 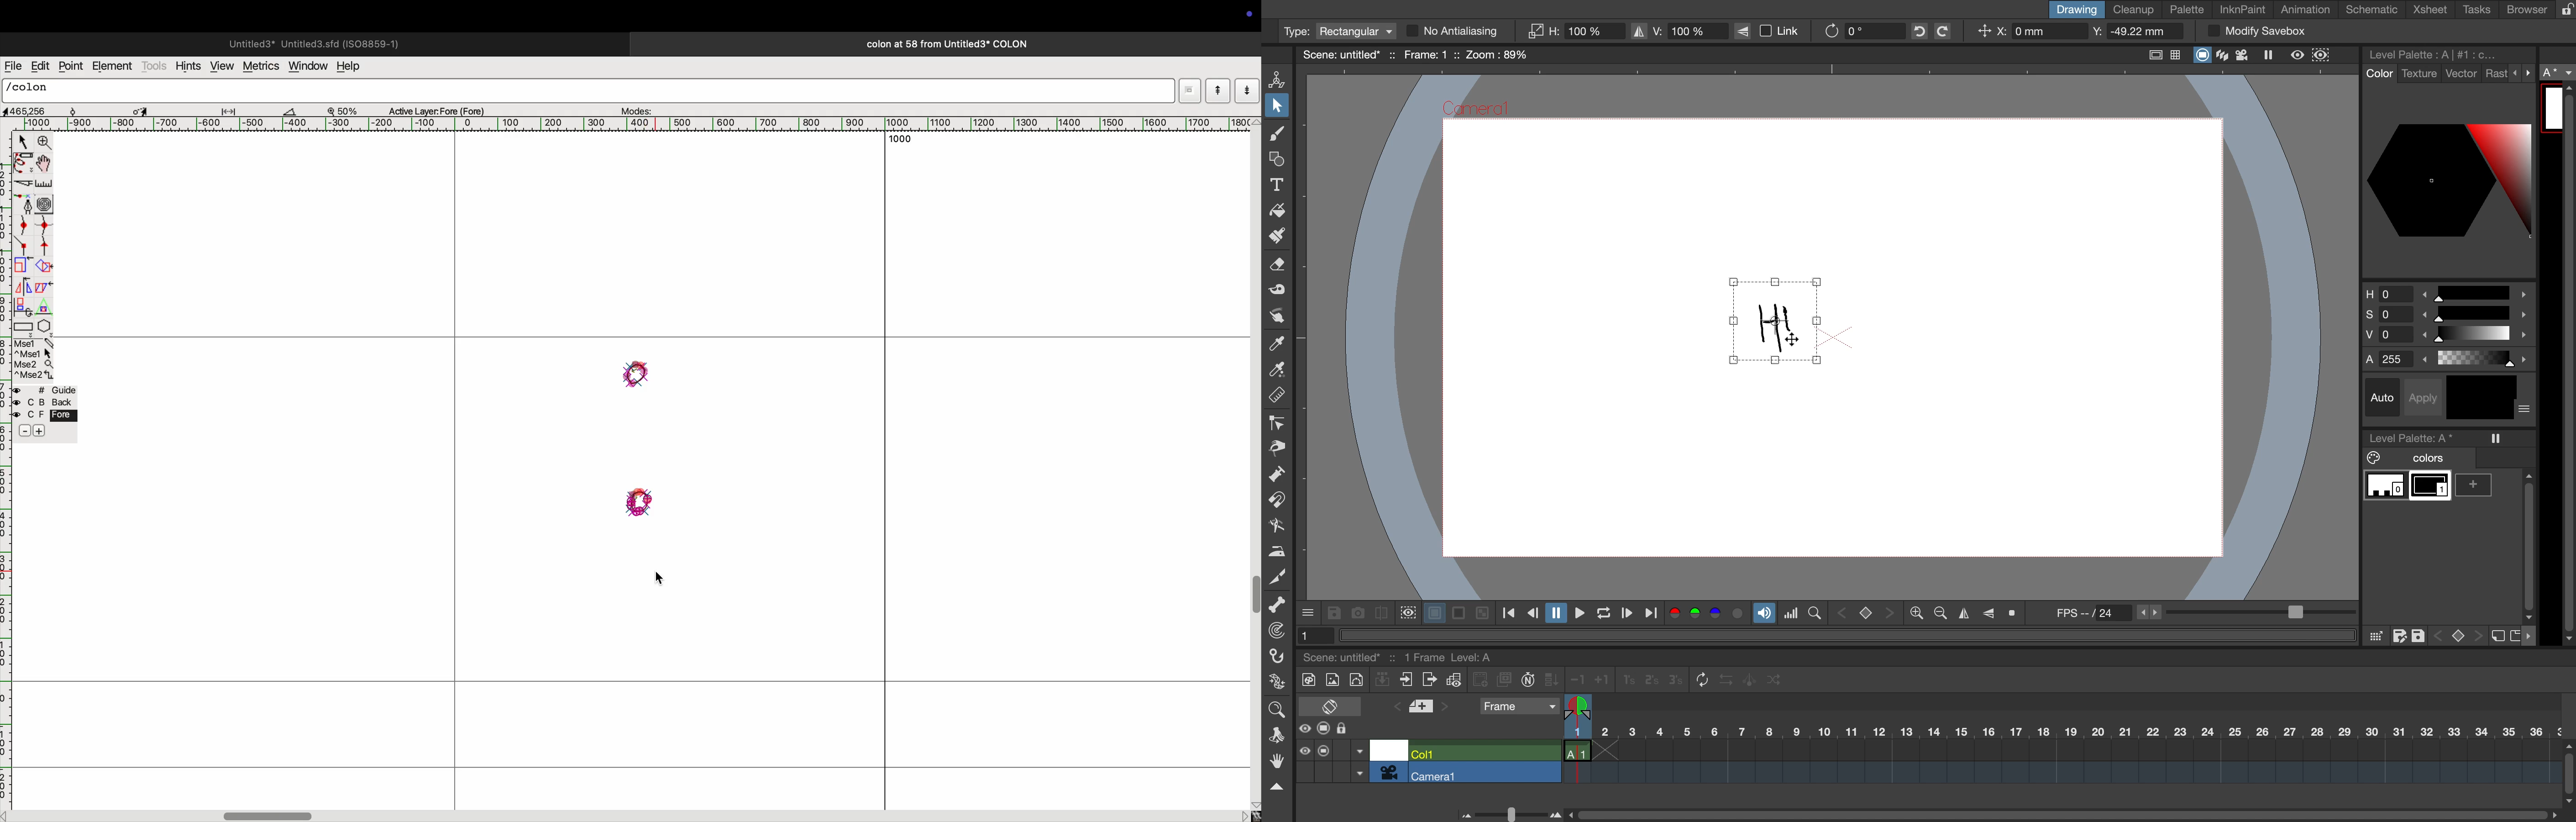 What do you see at coordinates (2322, 55) in the screenshot?
I see `sub camera preview` at bounding box center [2322, 55].